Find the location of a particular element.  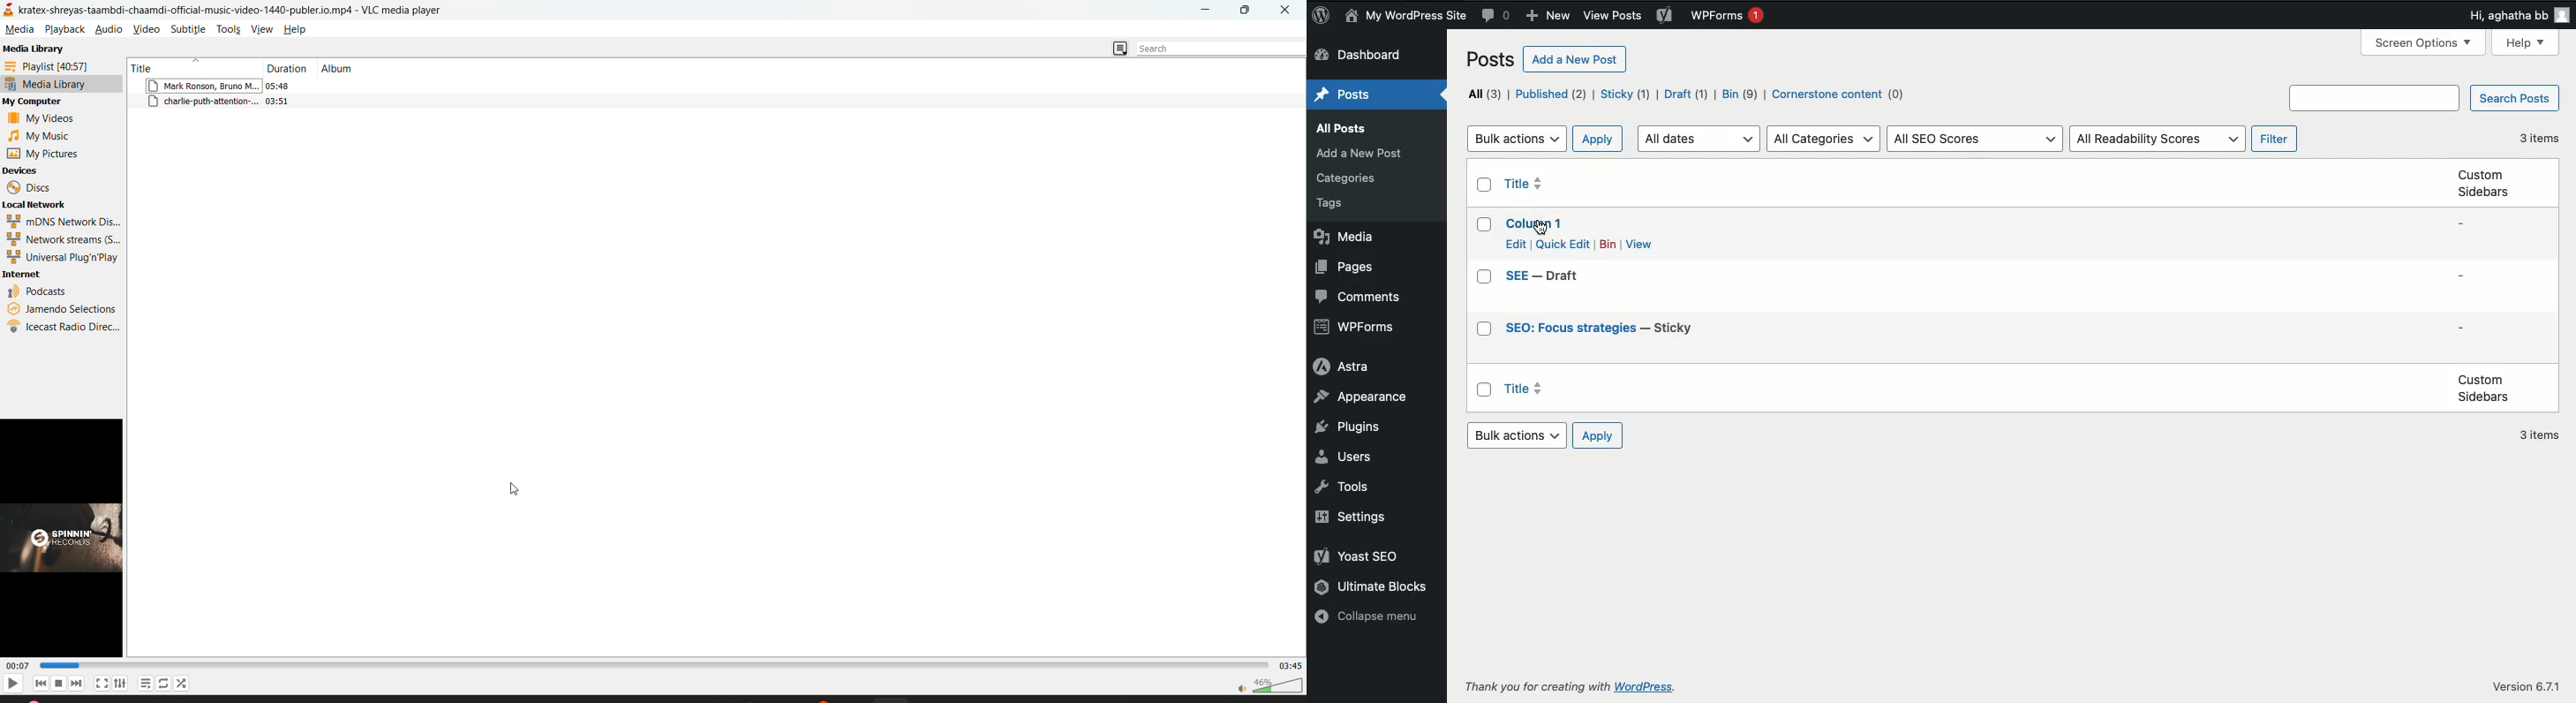

fullscreen is located at coordinates (102, 682).